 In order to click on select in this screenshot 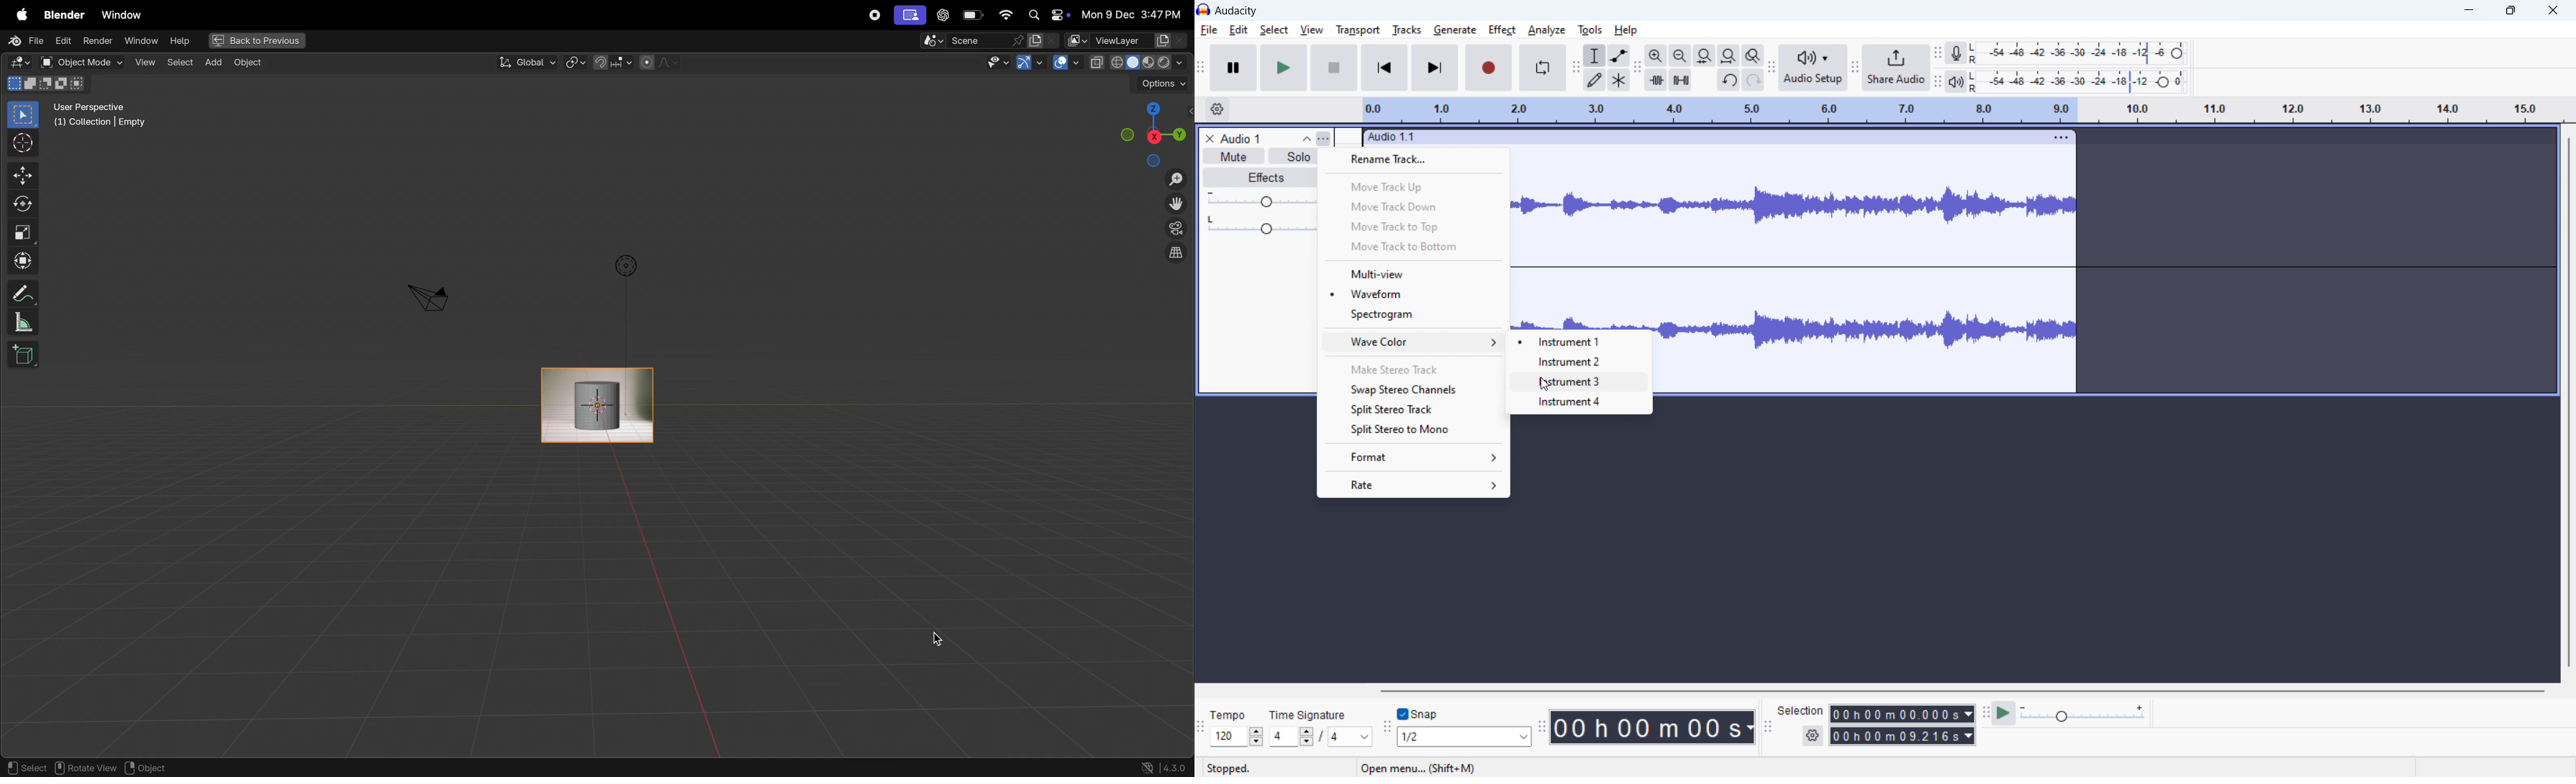, I will do `click(180, 63)`.